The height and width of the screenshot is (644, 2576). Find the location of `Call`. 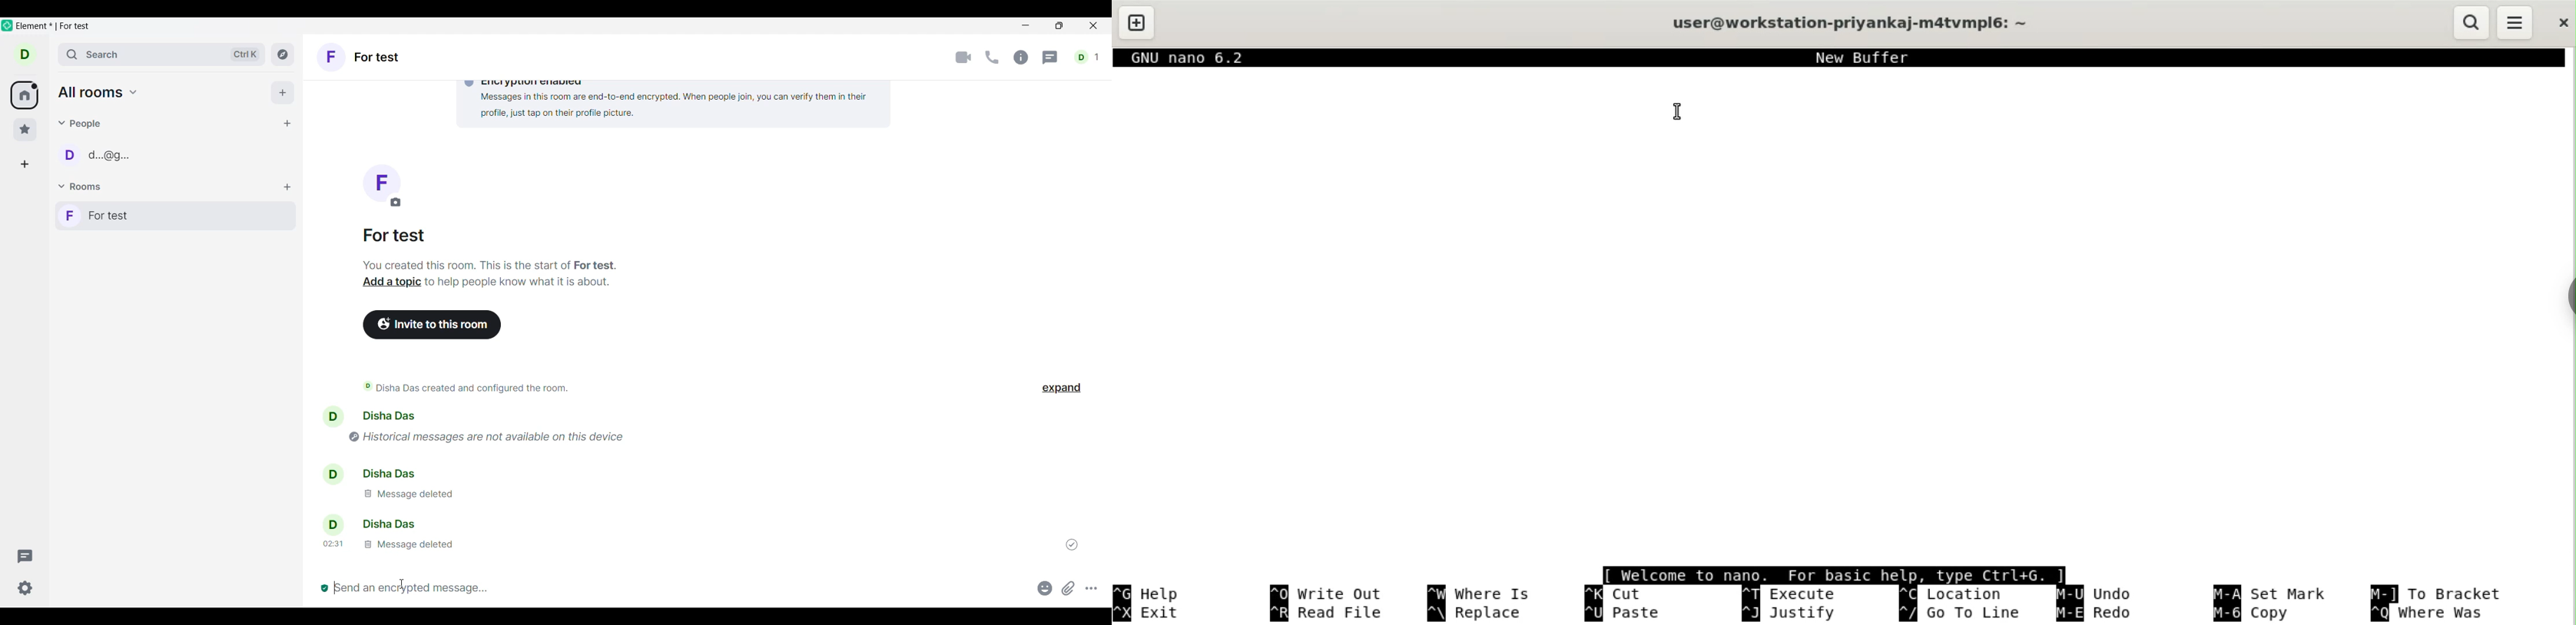

Call is located at coordinates (992, 57).